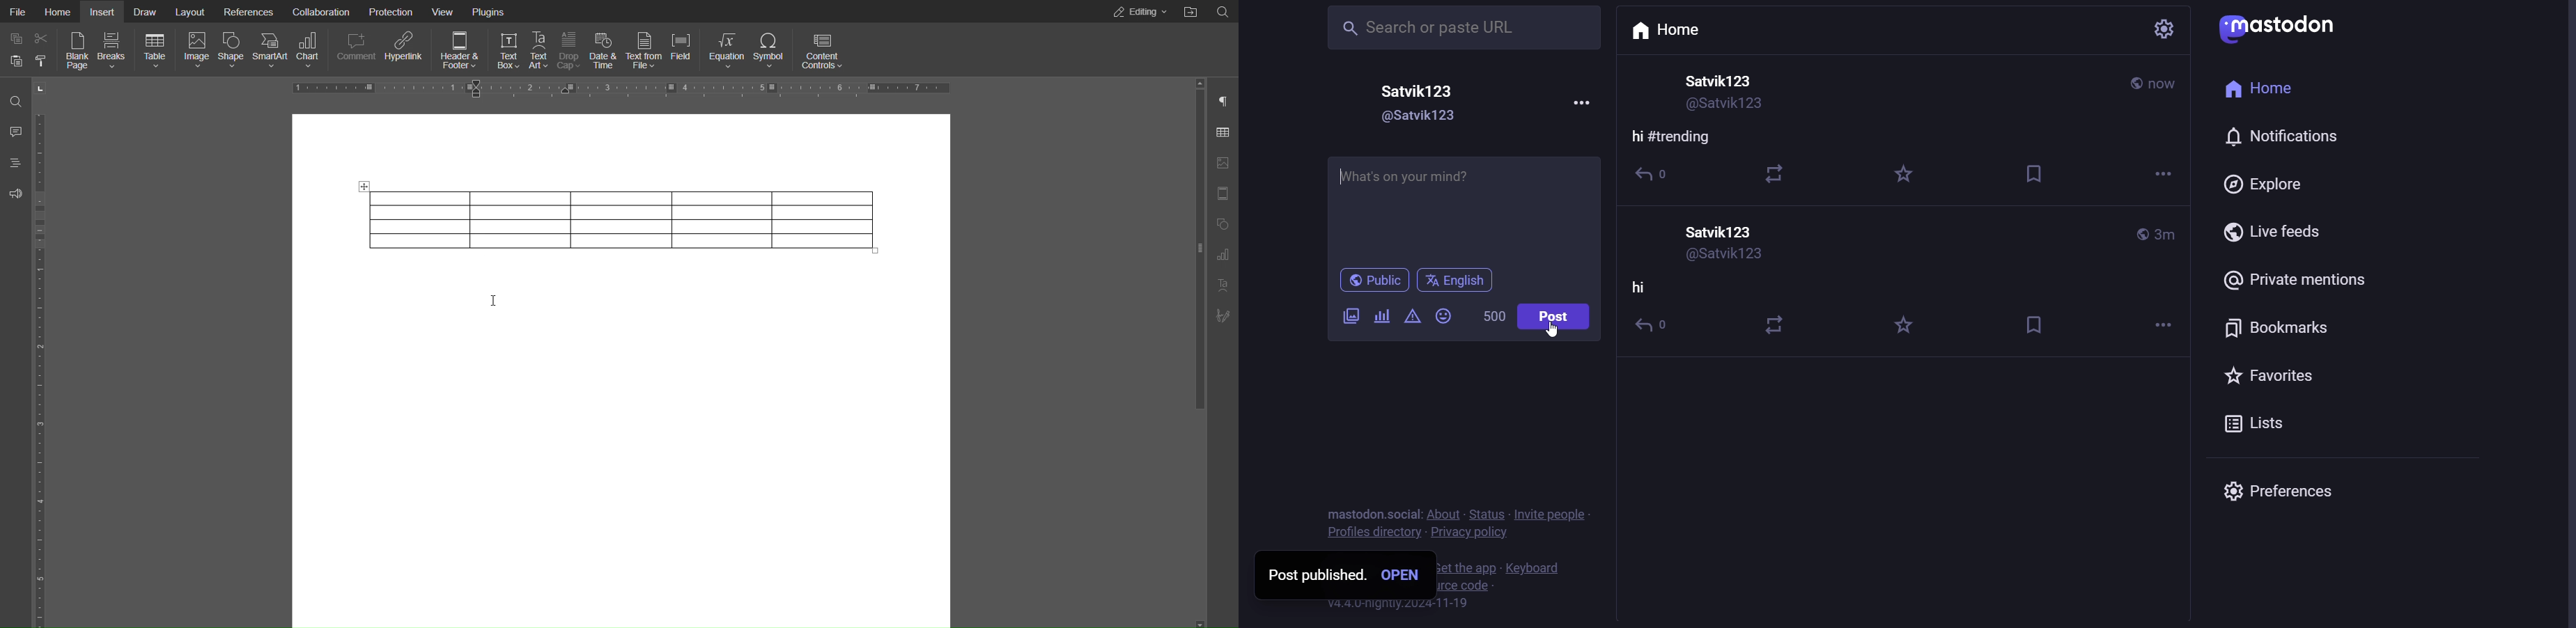  Describe the element at coordinates (498, 305) in the screenshot. I see `Cursor` at that location.